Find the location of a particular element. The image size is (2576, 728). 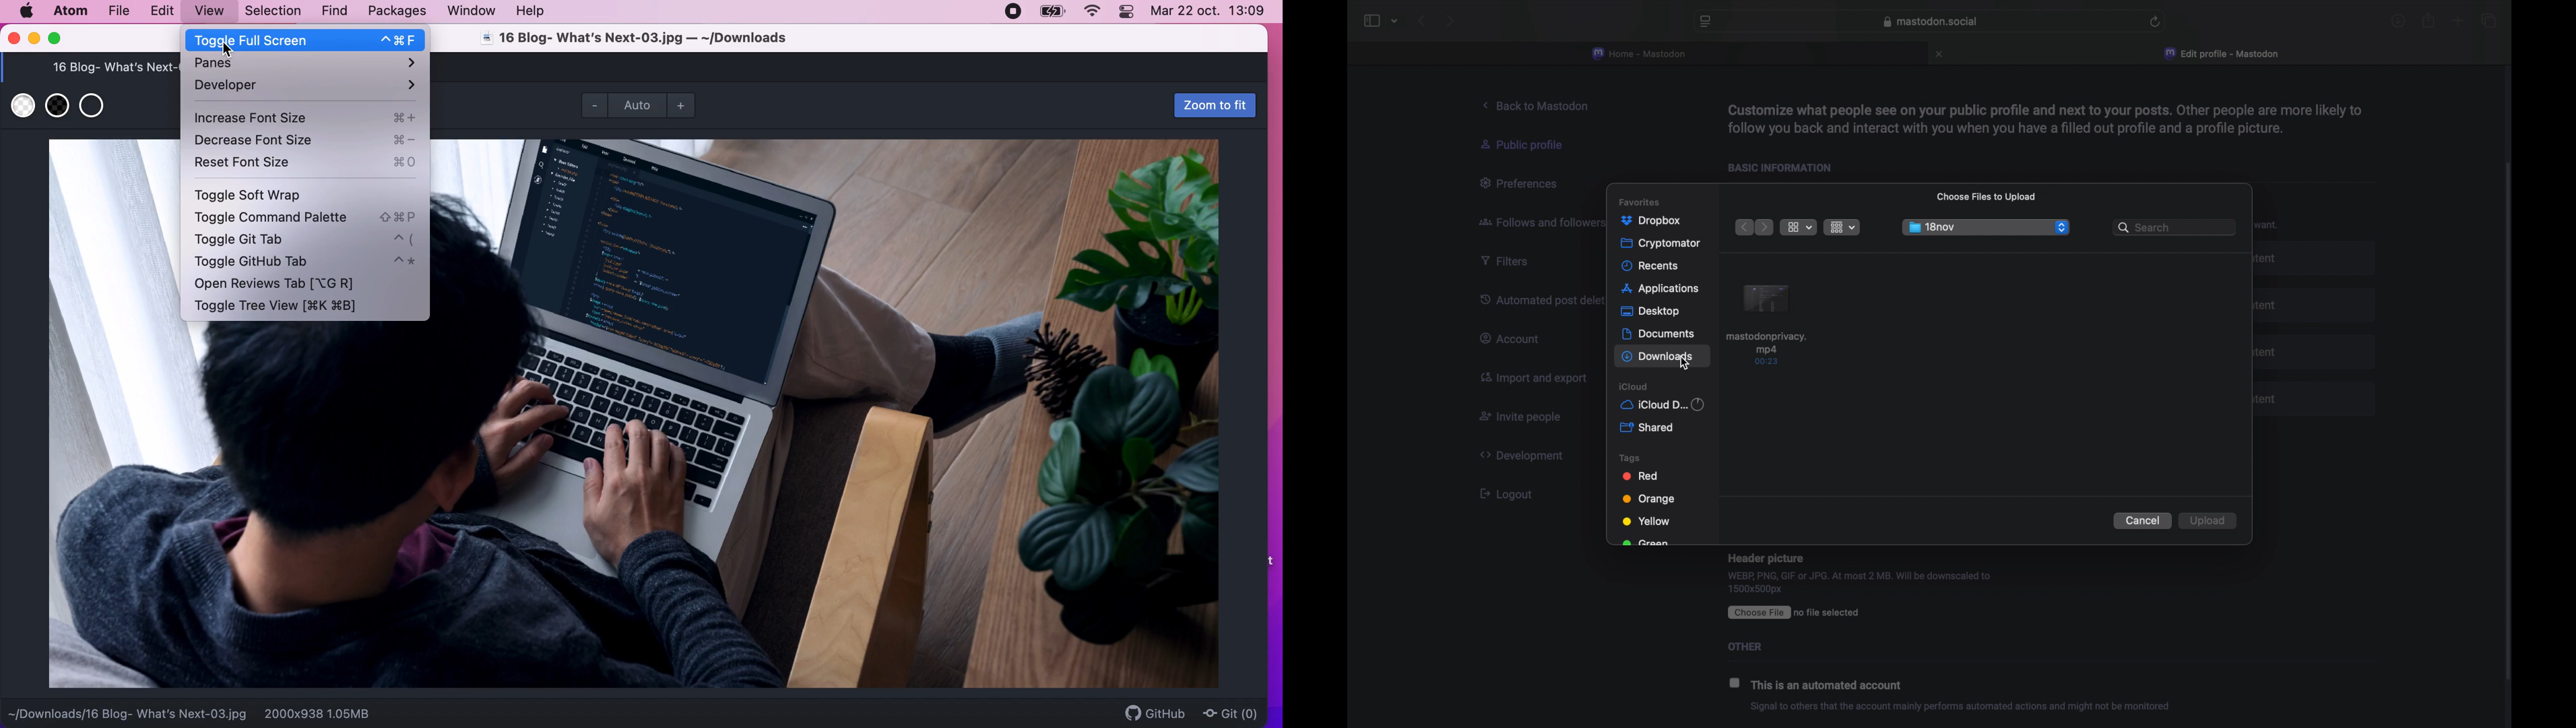

show tab overview is located at coordinates (2488, 20).